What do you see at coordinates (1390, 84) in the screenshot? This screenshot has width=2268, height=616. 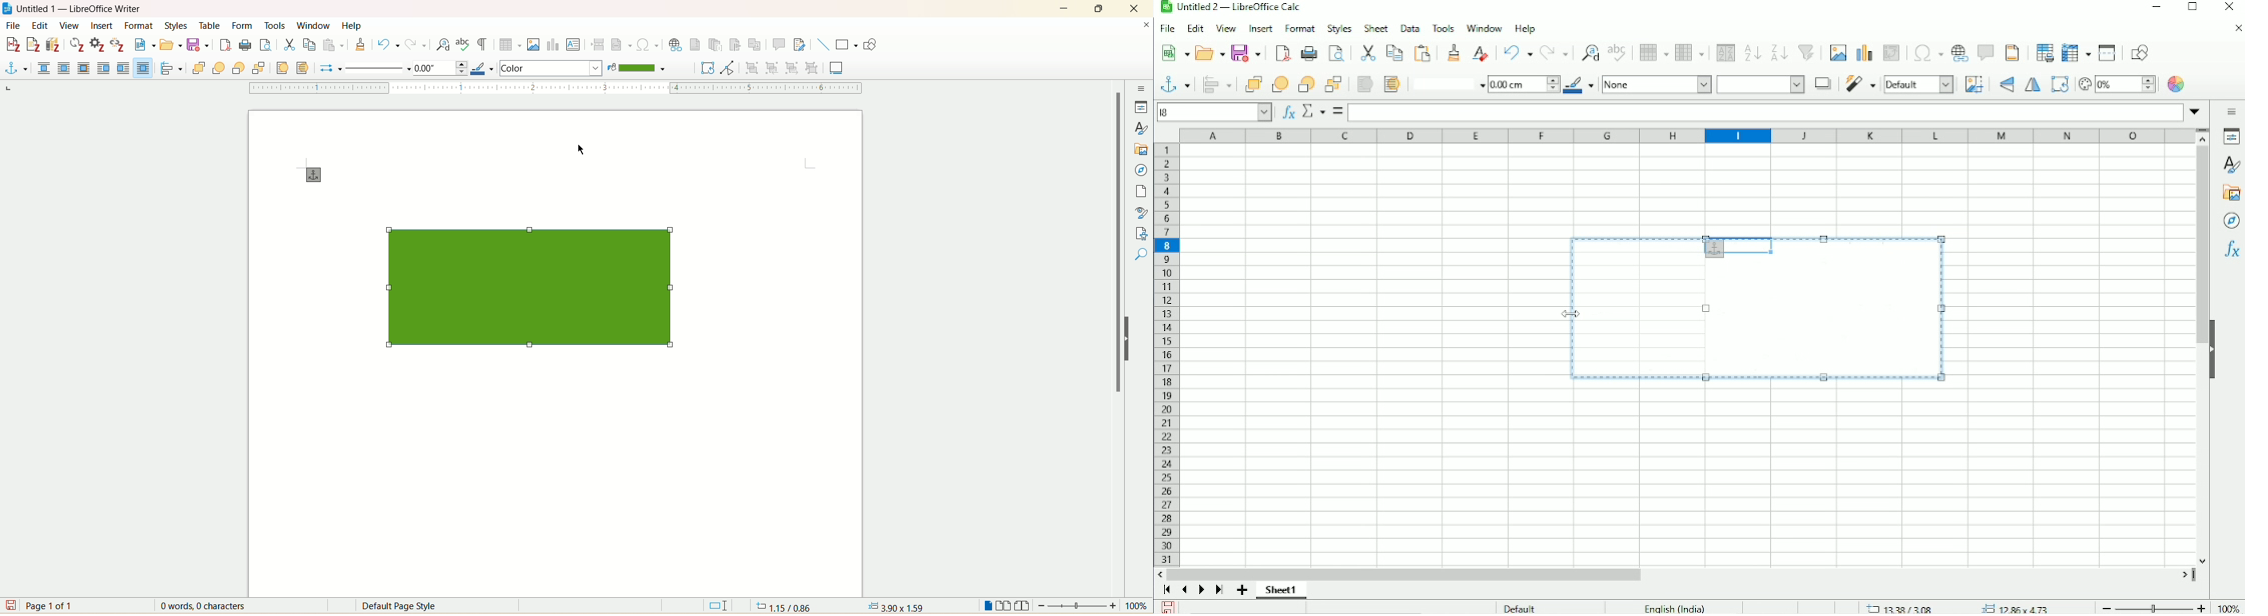 I see `To background` at bounding box center [1390, 84].